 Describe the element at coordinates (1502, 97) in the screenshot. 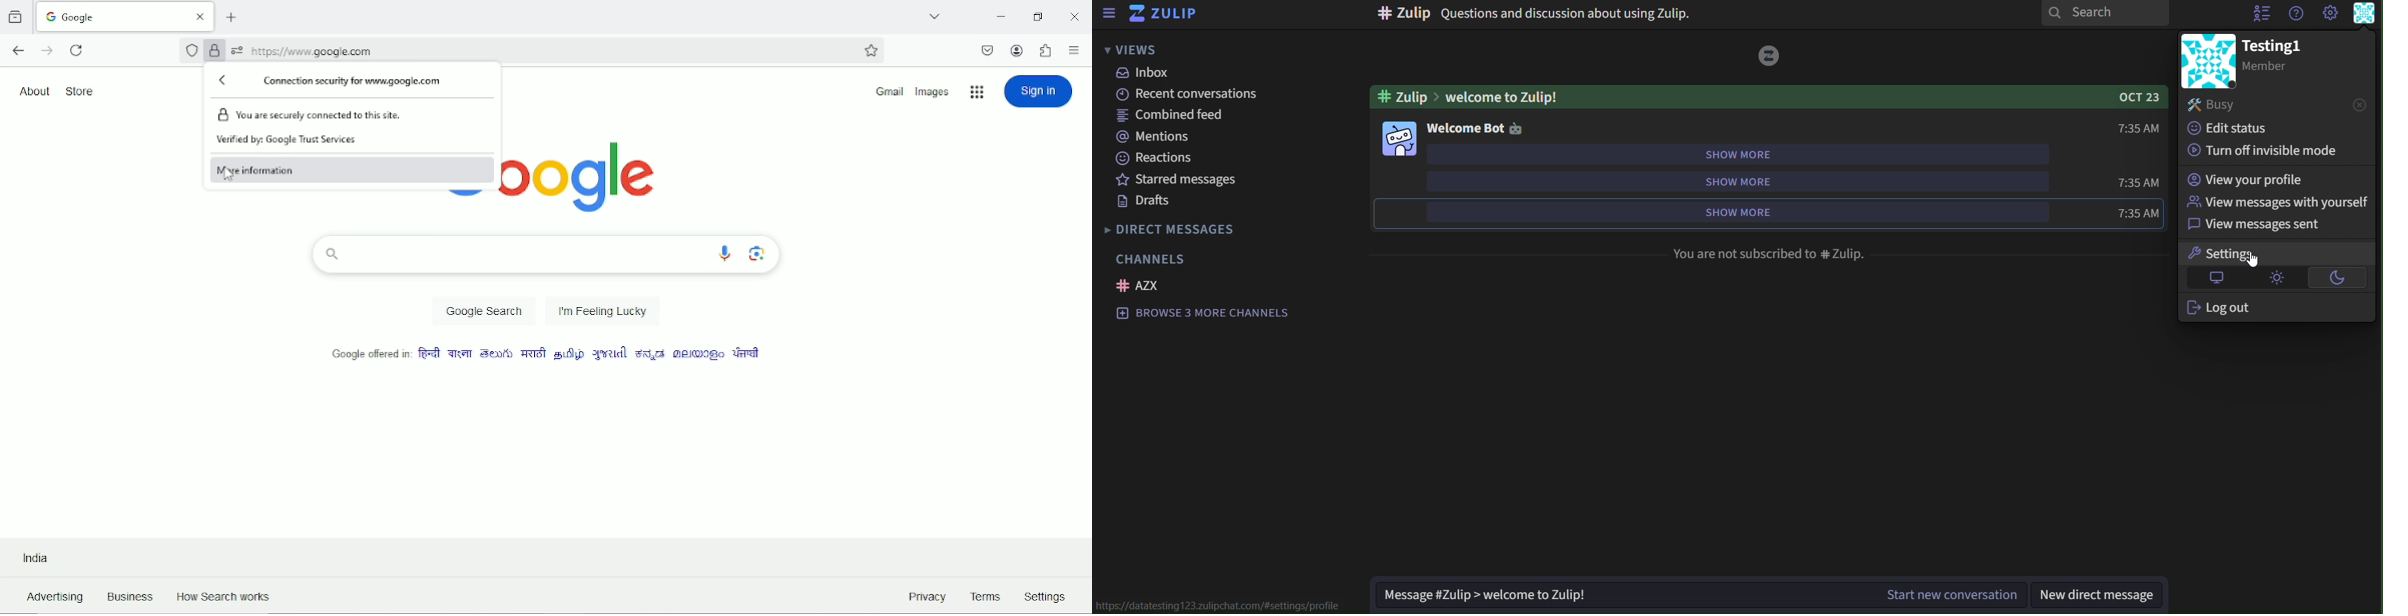

I see `Welcome To Zulip` at that location.